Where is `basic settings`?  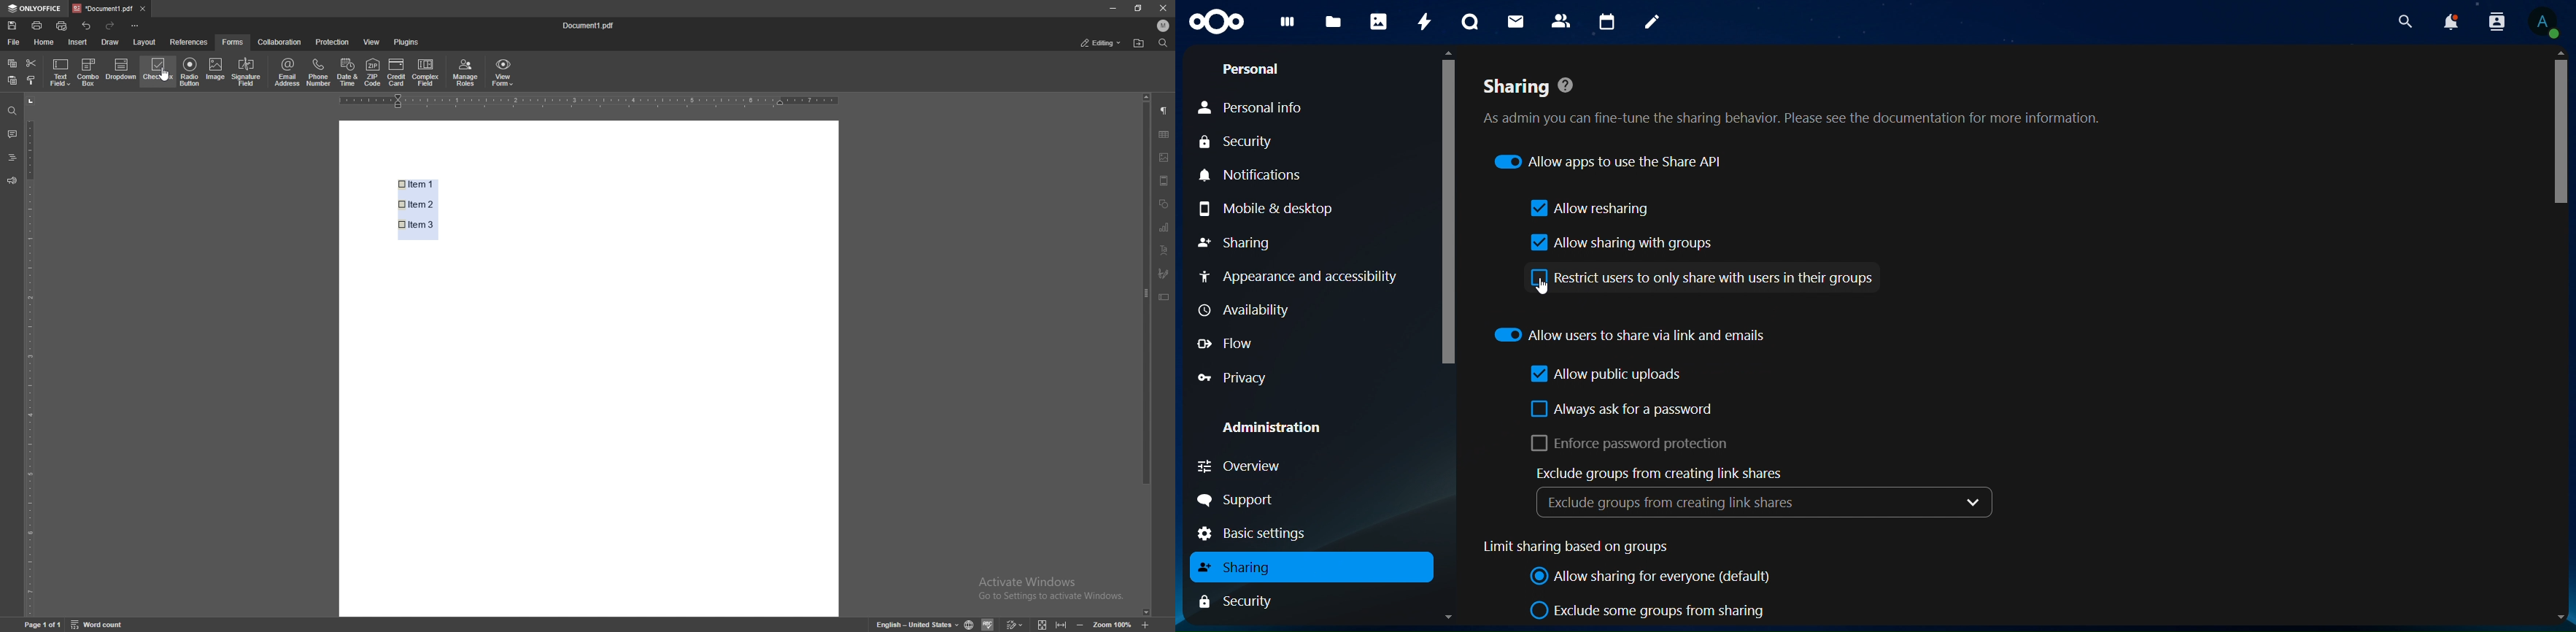
basic settings is located at coordinates (1254, 534).